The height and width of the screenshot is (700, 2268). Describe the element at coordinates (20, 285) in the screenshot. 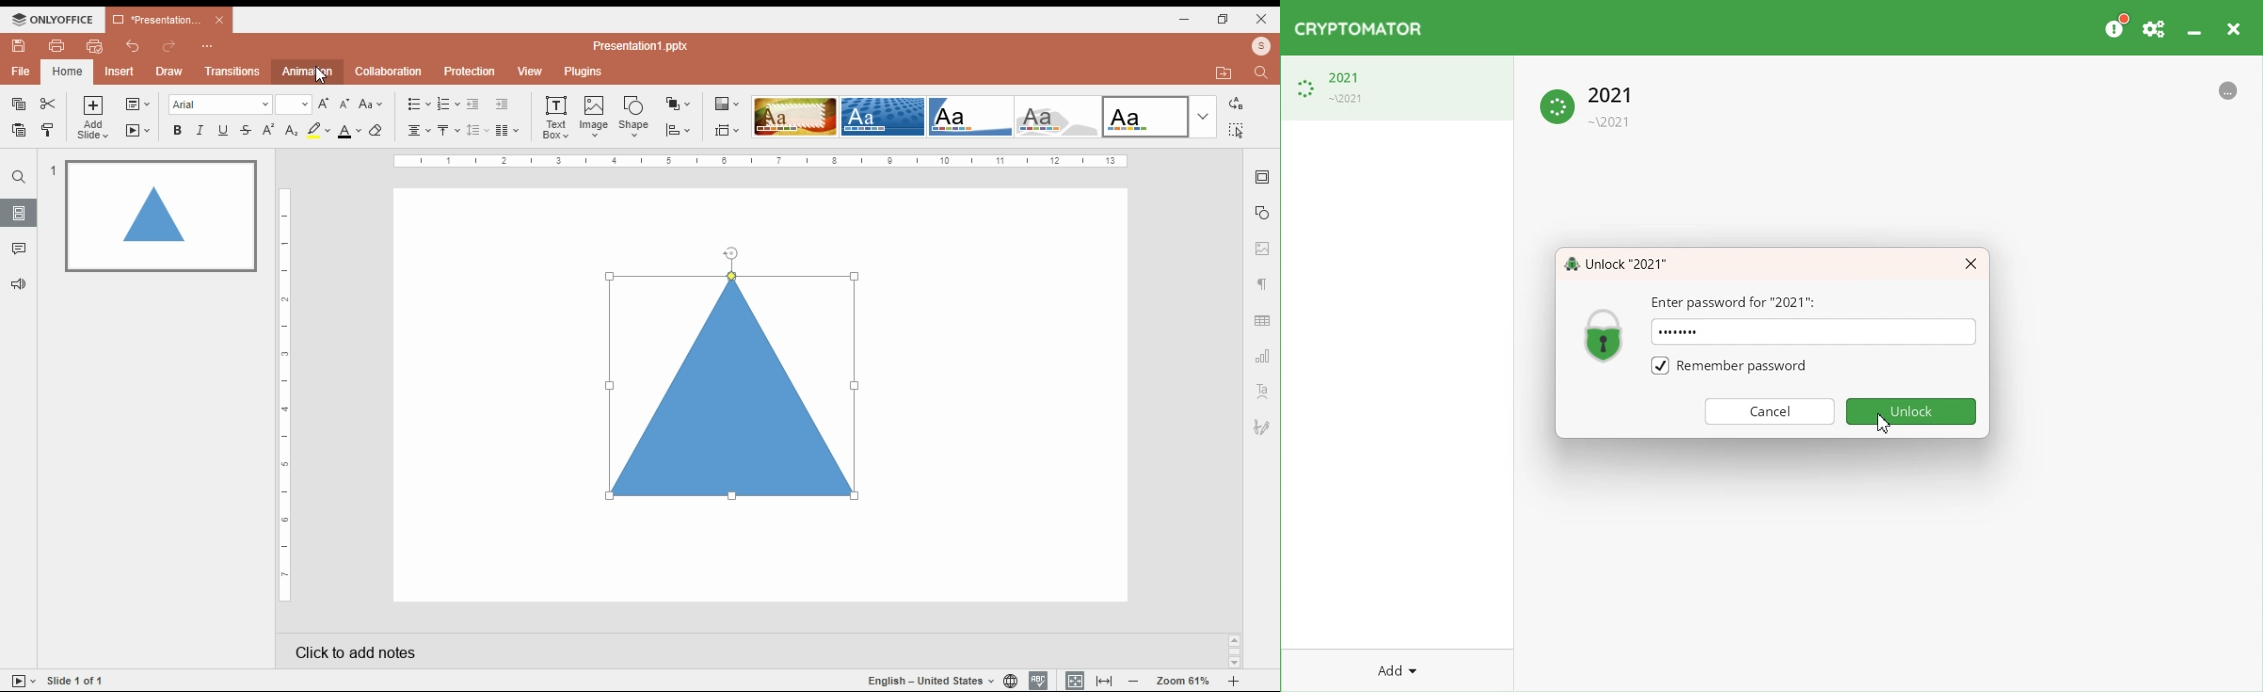

I see `suggesstions and feedback` at that location.